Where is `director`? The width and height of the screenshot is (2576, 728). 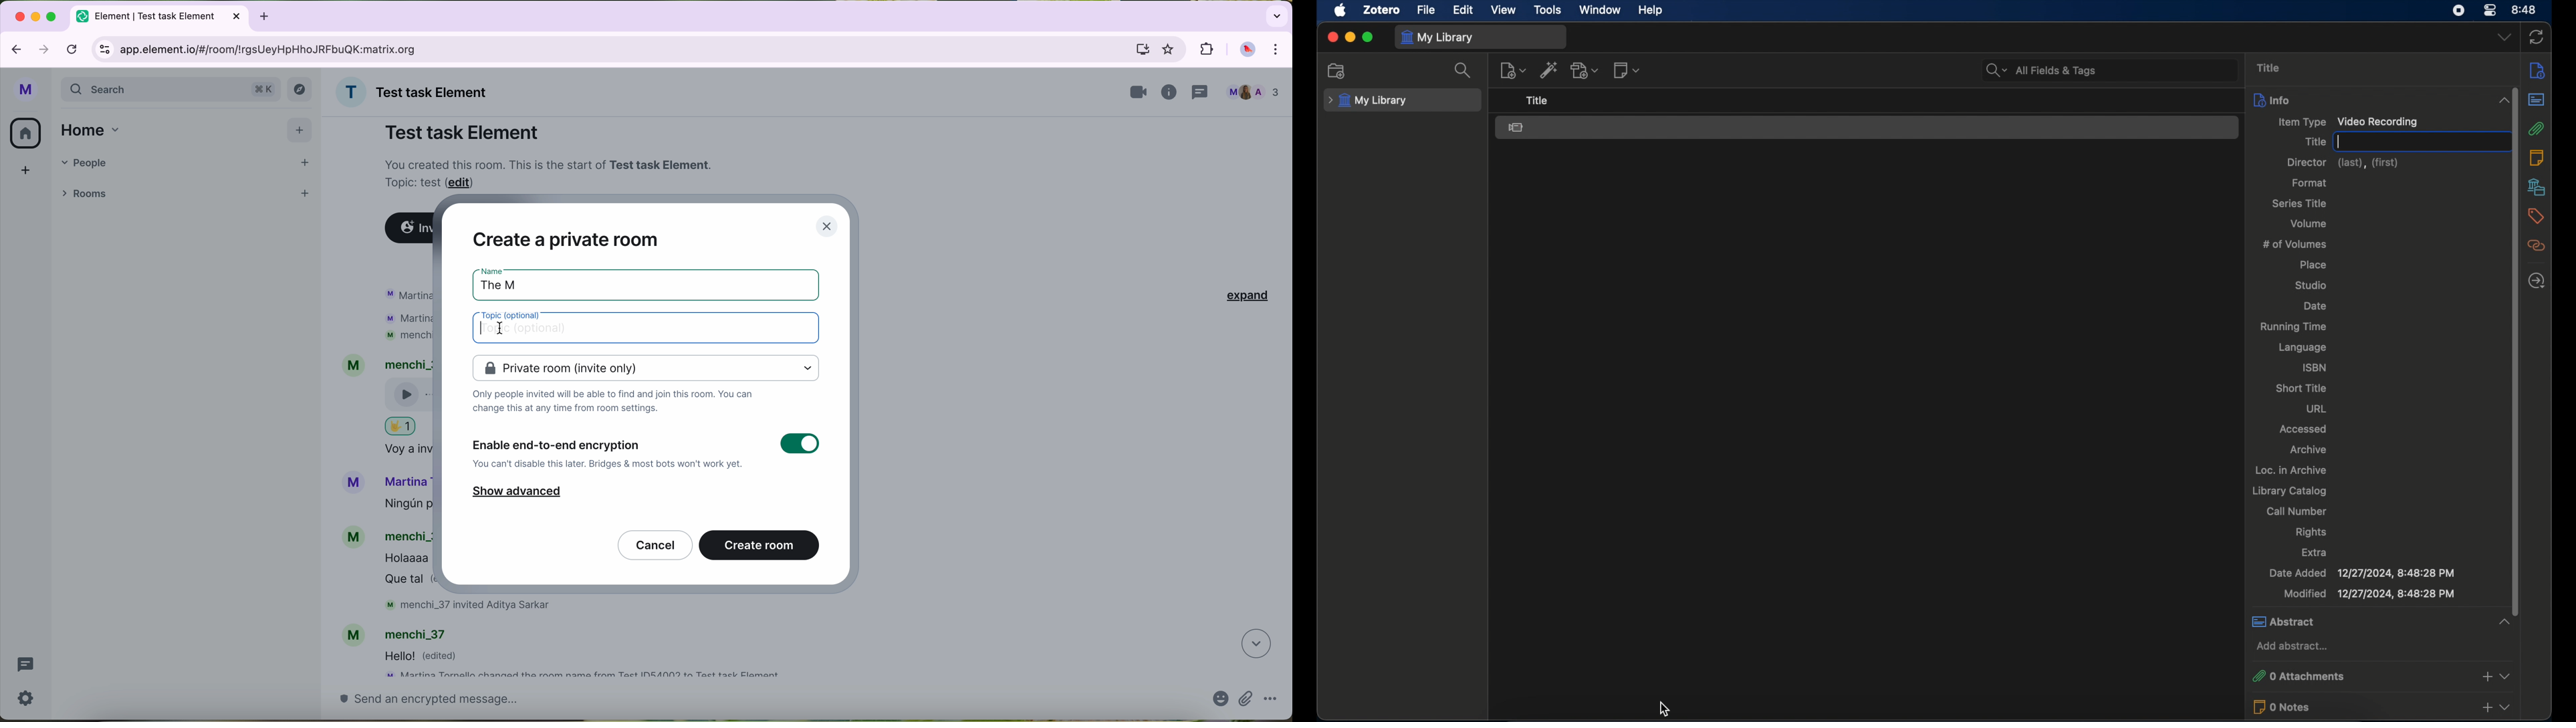
director is located at coordinates (2342, 163).